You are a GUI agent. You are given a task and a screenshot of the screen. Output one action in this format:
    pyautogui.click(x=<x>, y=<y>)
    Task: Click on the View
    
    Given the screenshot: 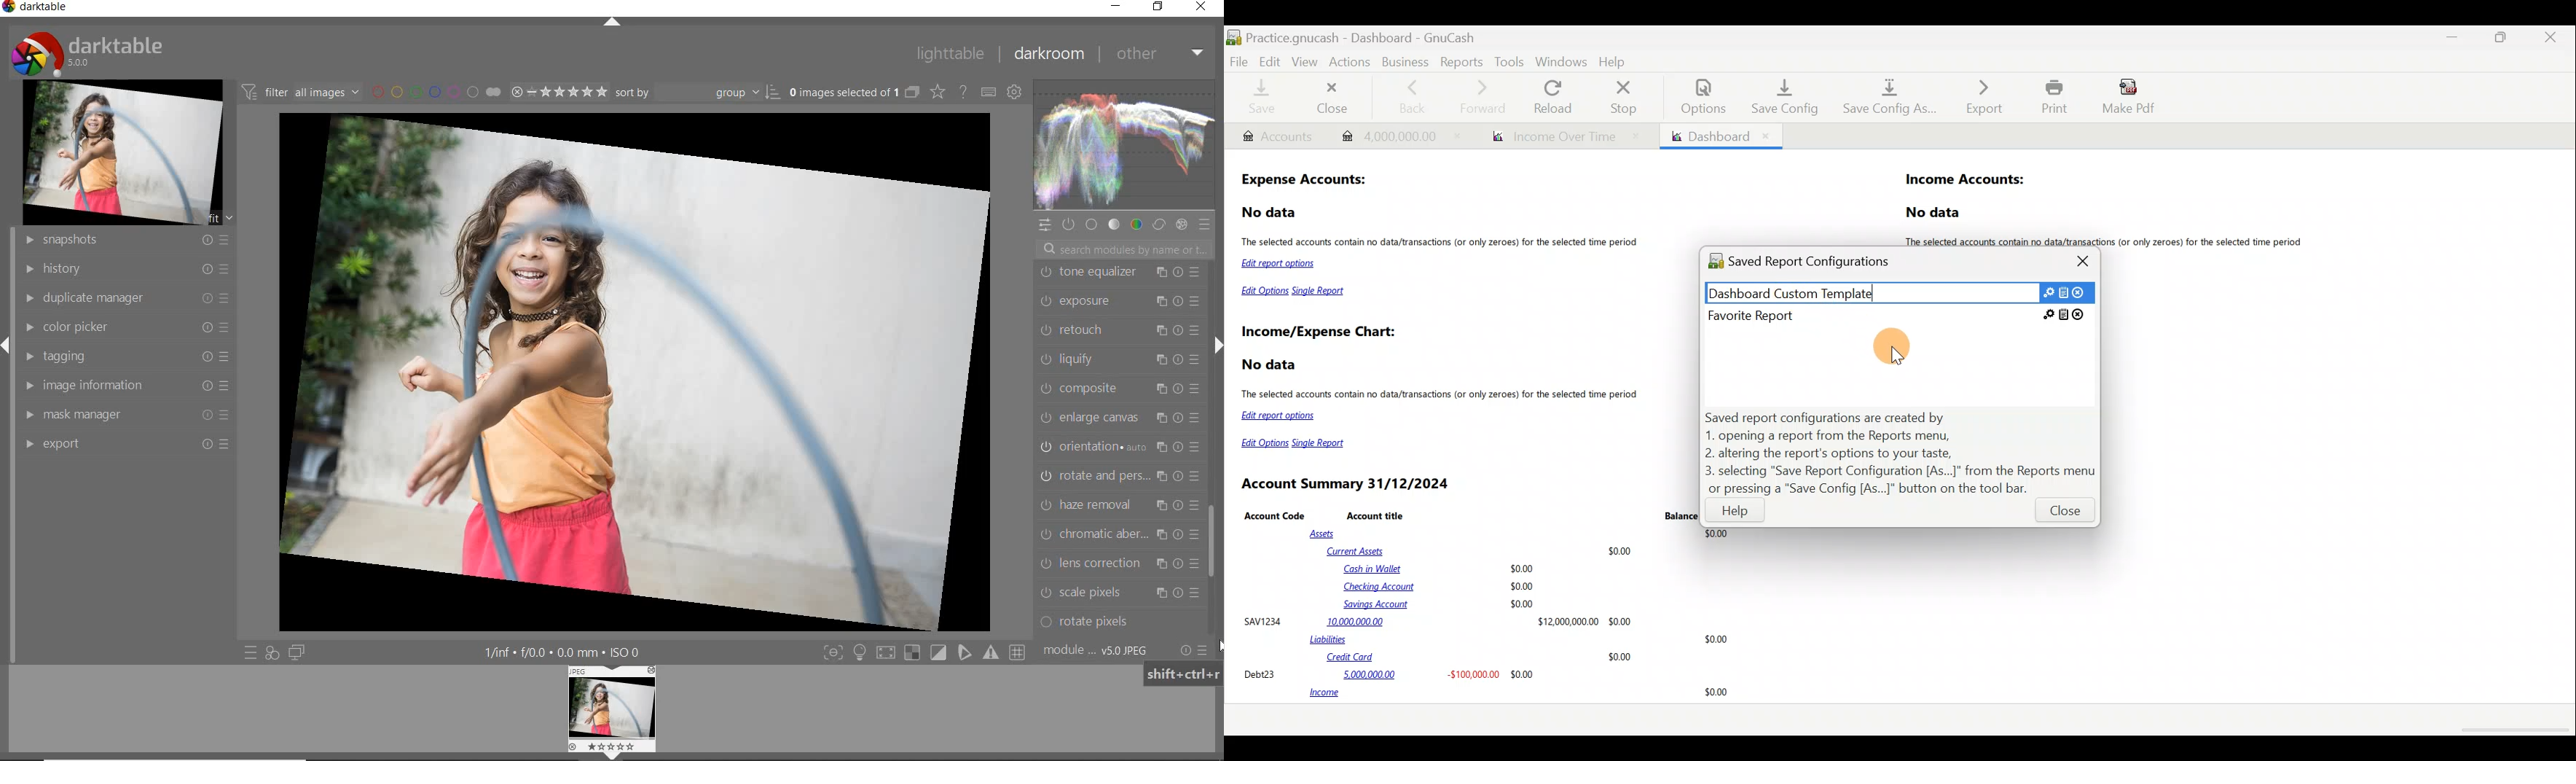 What is the action you would take?
    pyautogui.click(x=1306, y=62)
    